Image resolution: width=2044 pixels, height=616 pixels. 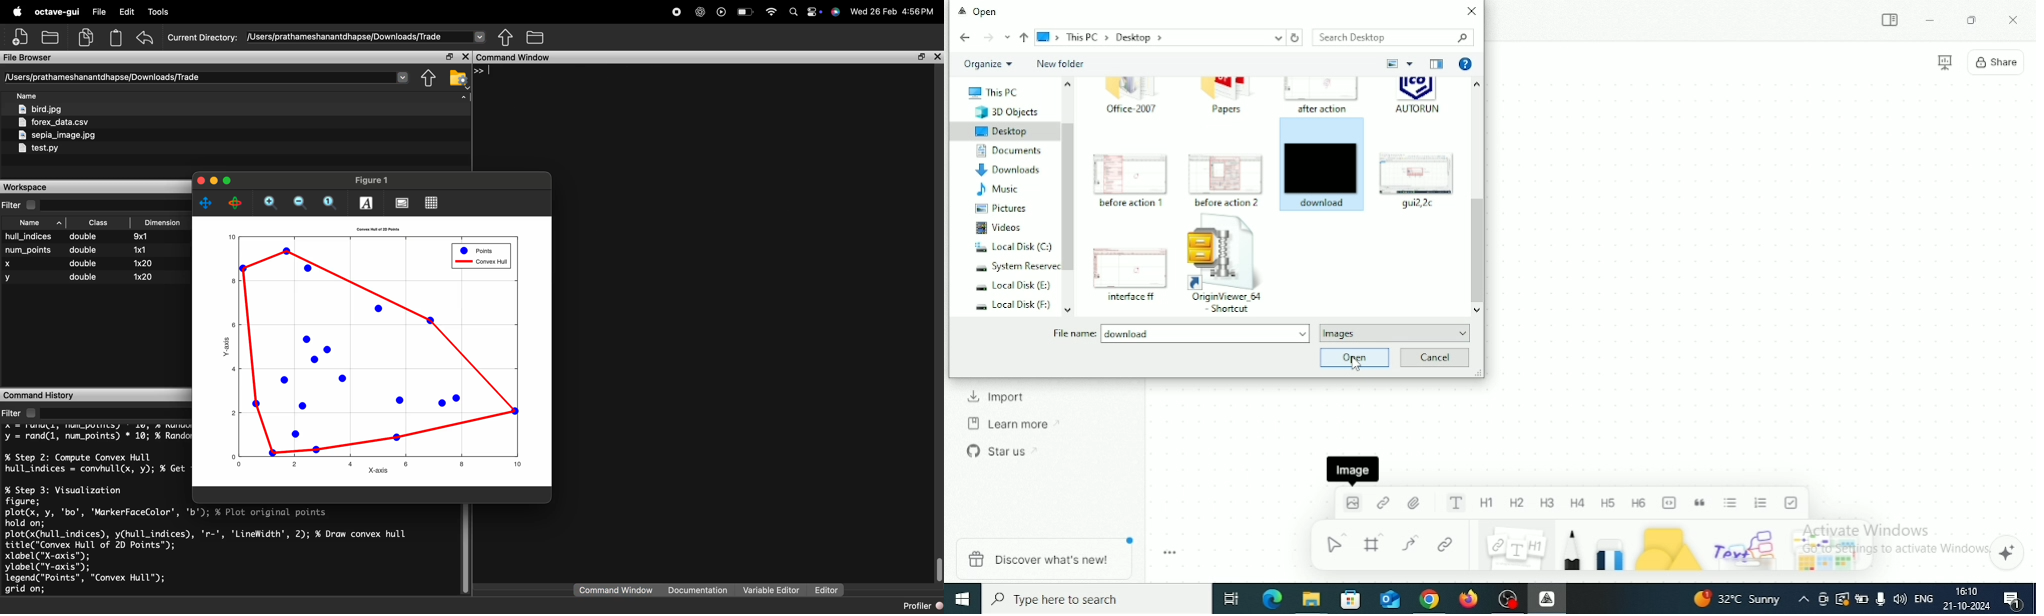 I want to click on Expand sidebar, so click(x=1891, y=21).